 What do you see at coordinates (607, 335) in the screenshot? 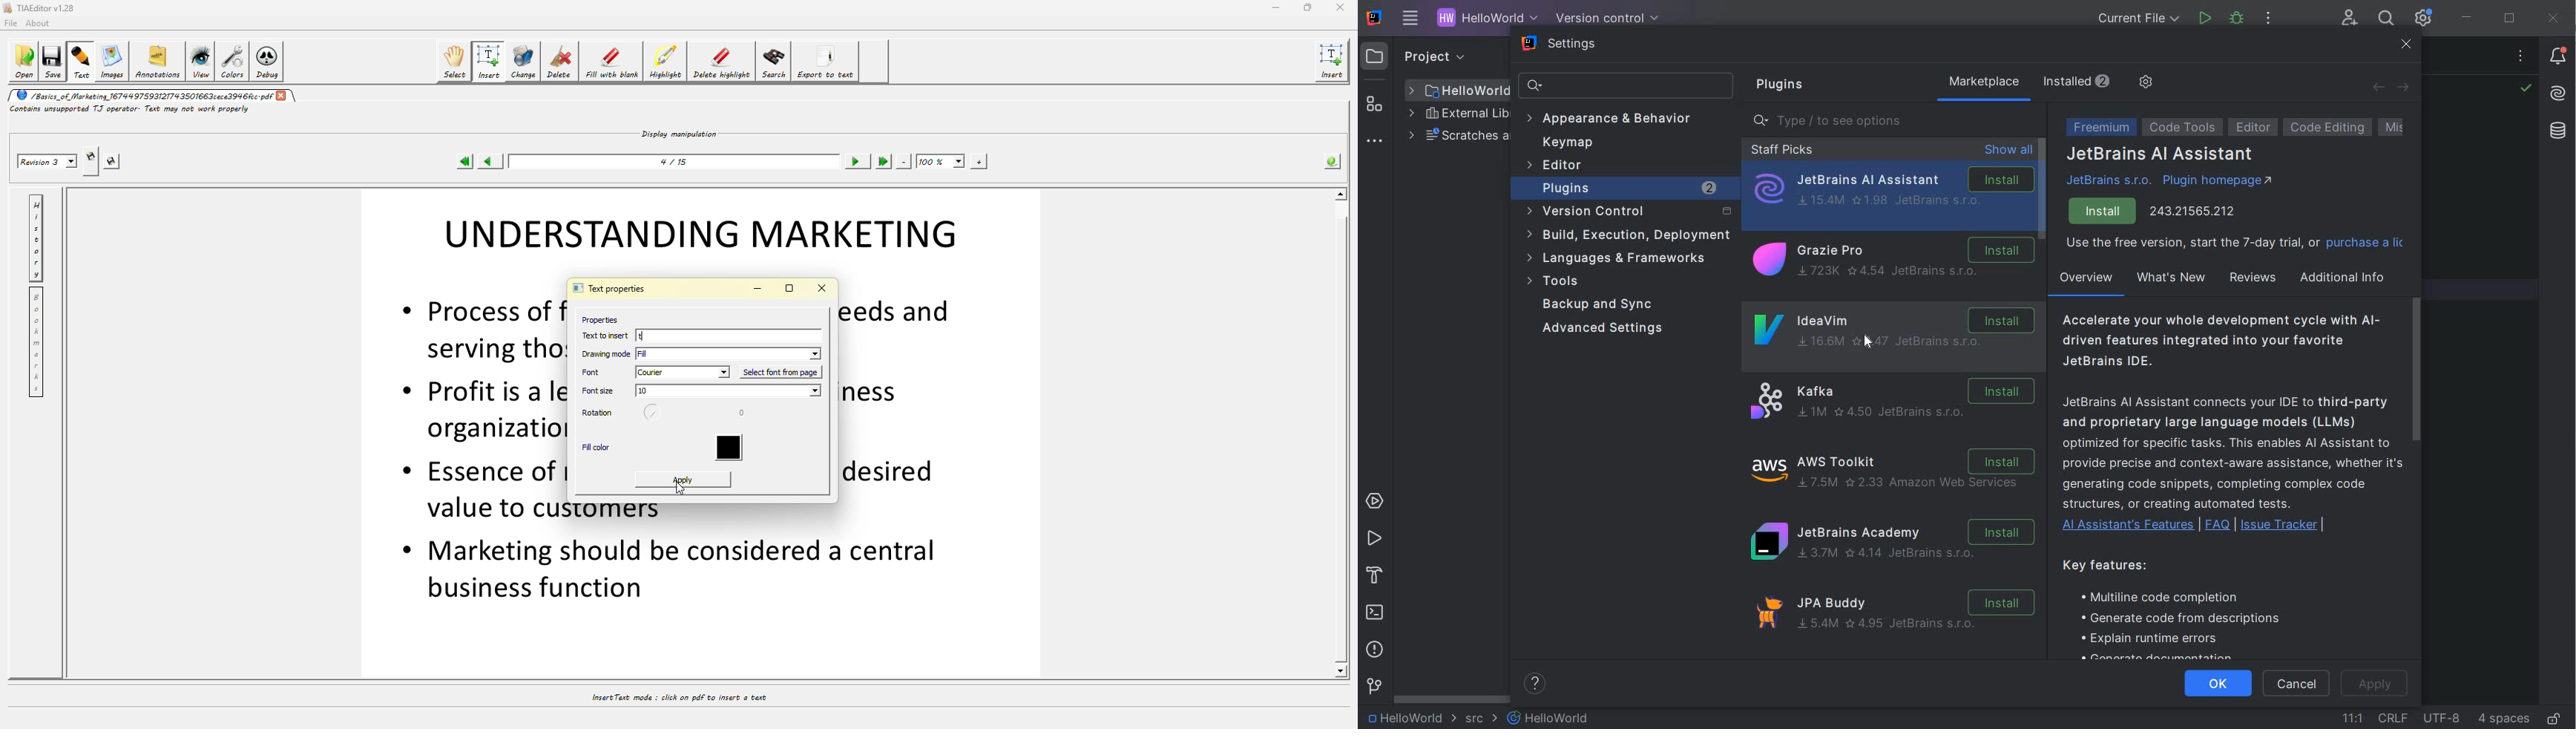
I see `text to insert` at bounding box center [607, 335].